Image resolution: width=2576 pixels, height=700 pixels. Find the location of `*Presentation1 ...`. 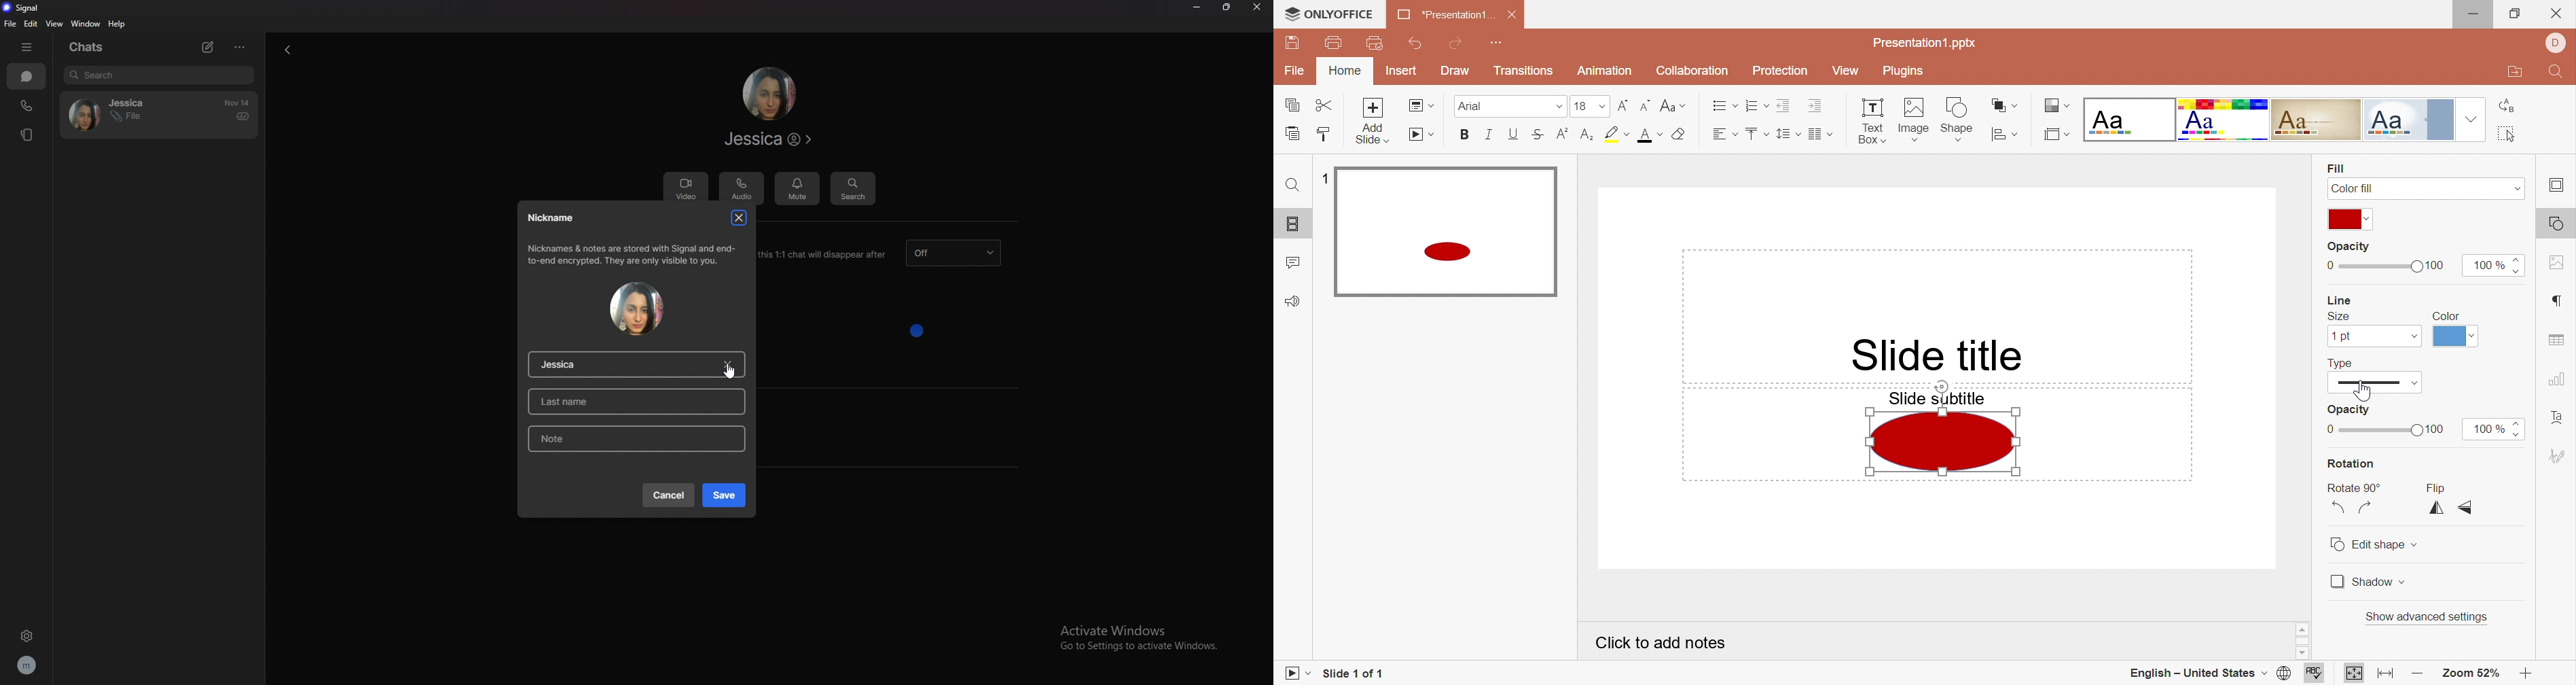

*Presentation1 ... is located at coordinates (1445, 15).